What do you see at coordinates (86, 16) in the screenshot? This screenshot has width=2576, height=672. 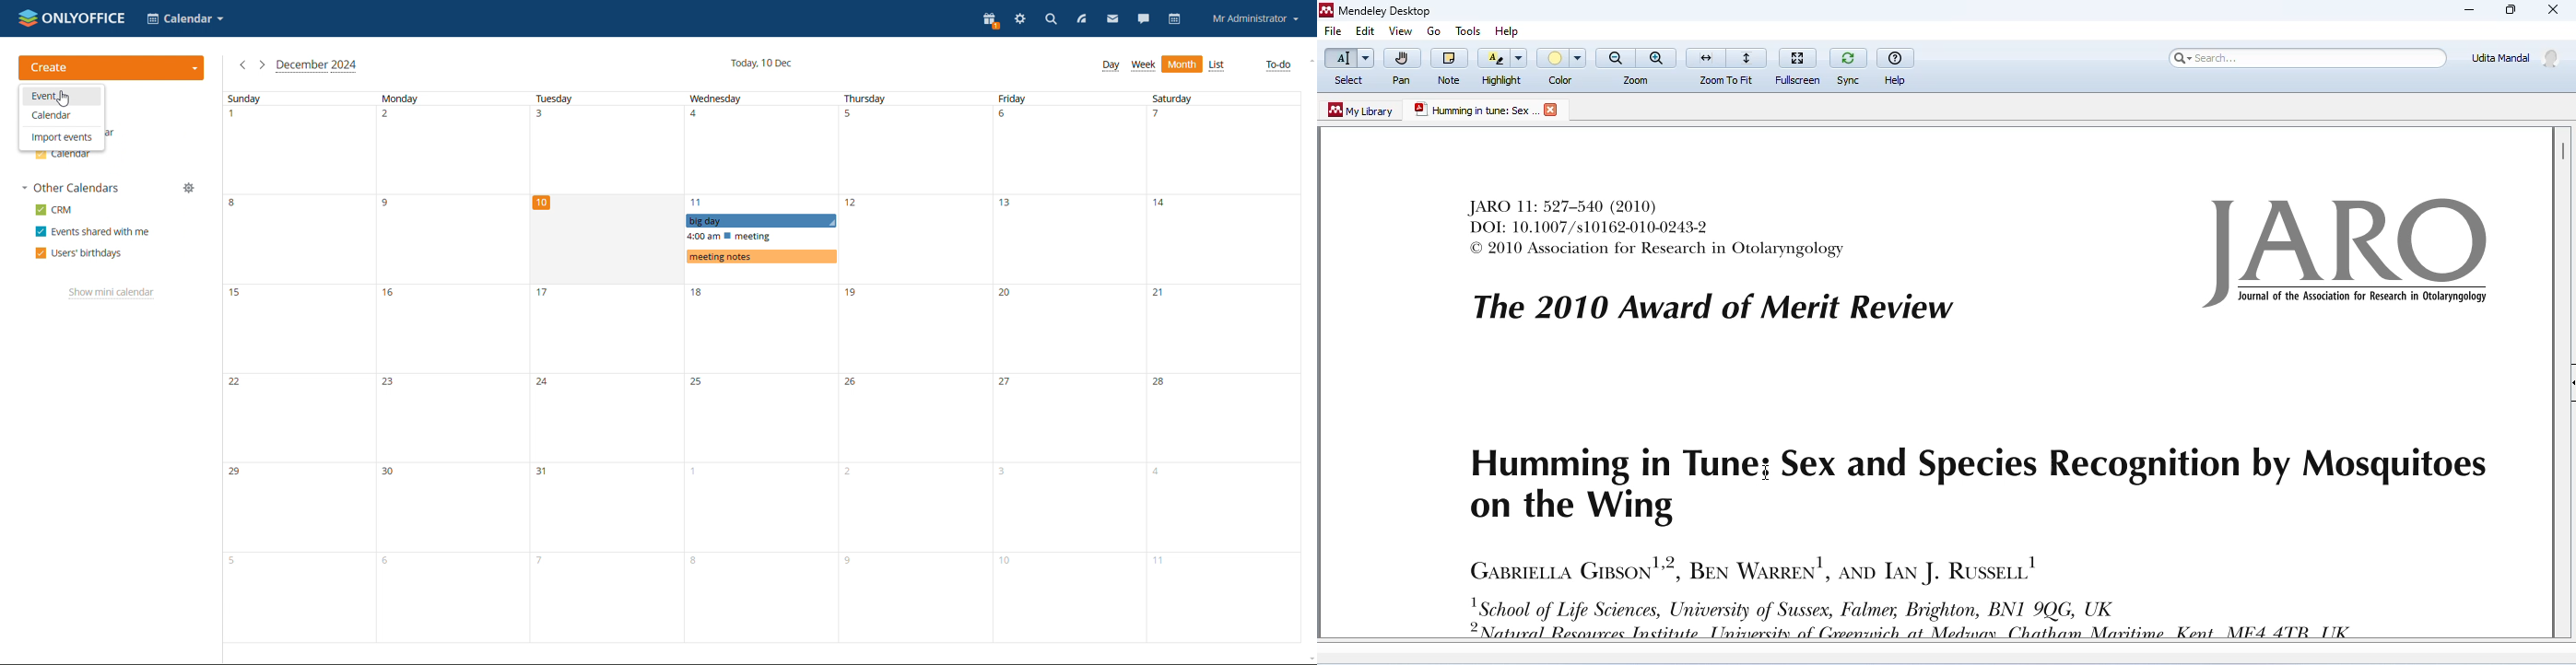 I see `onlyoffice ` at bounding box center [86, 16].